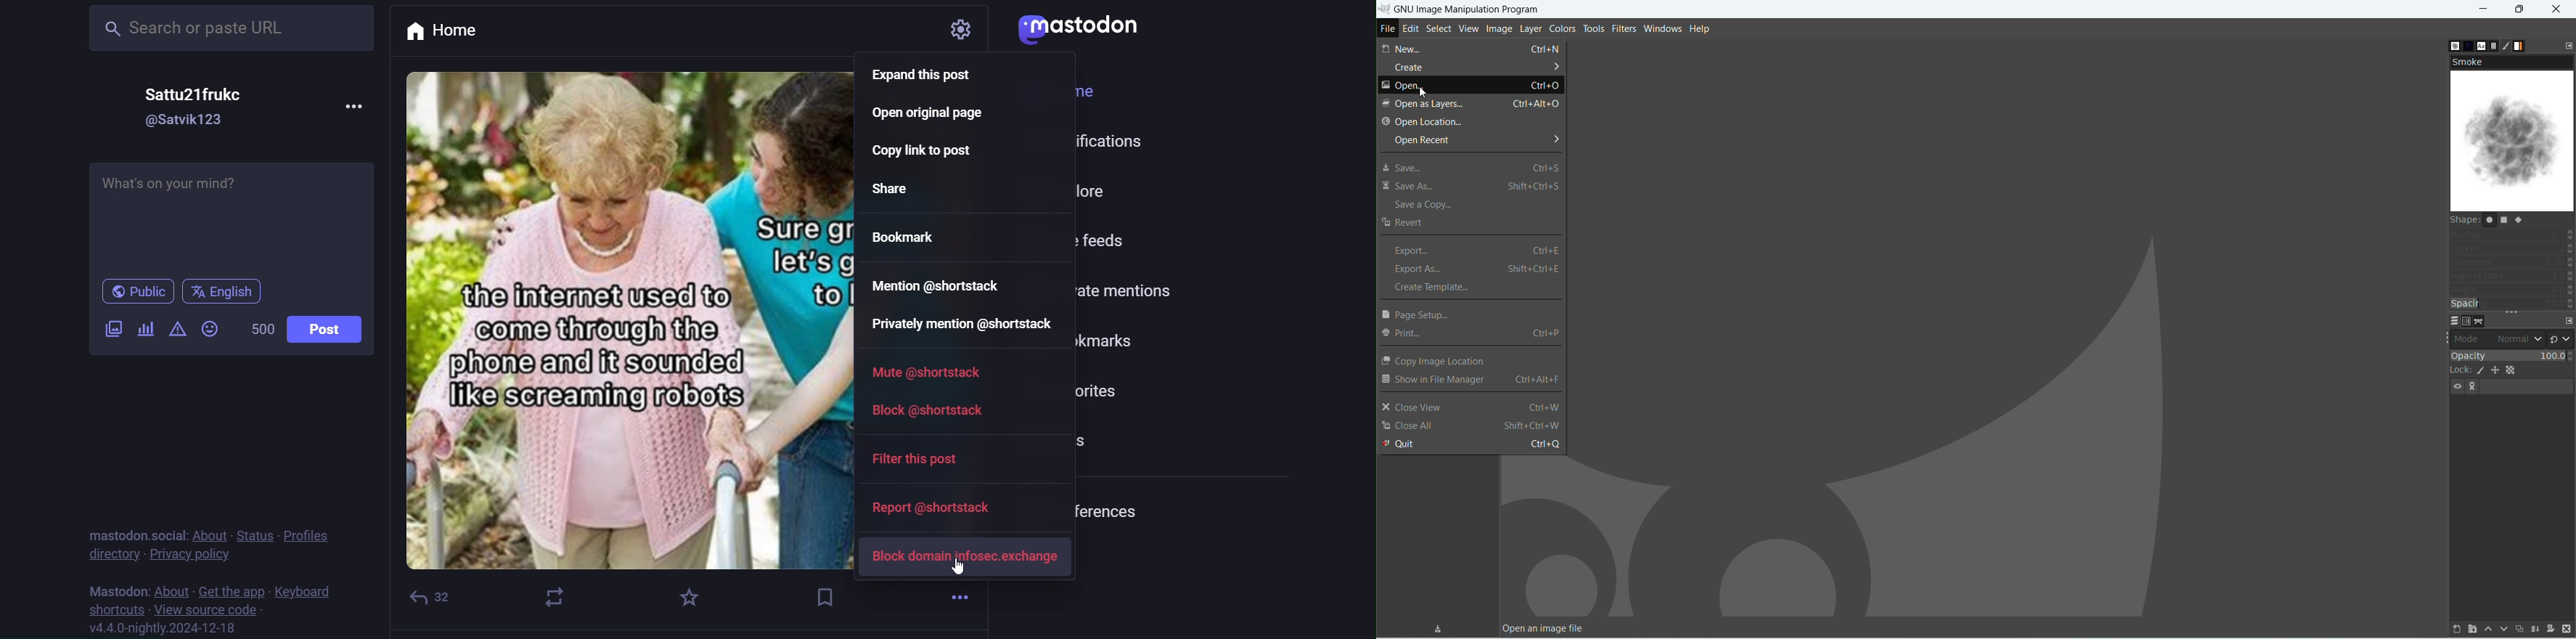 This screenshot has height=644, width=2576. Describe the element at coordinates (893, 190) in the screenshot. I see `share` at that location.